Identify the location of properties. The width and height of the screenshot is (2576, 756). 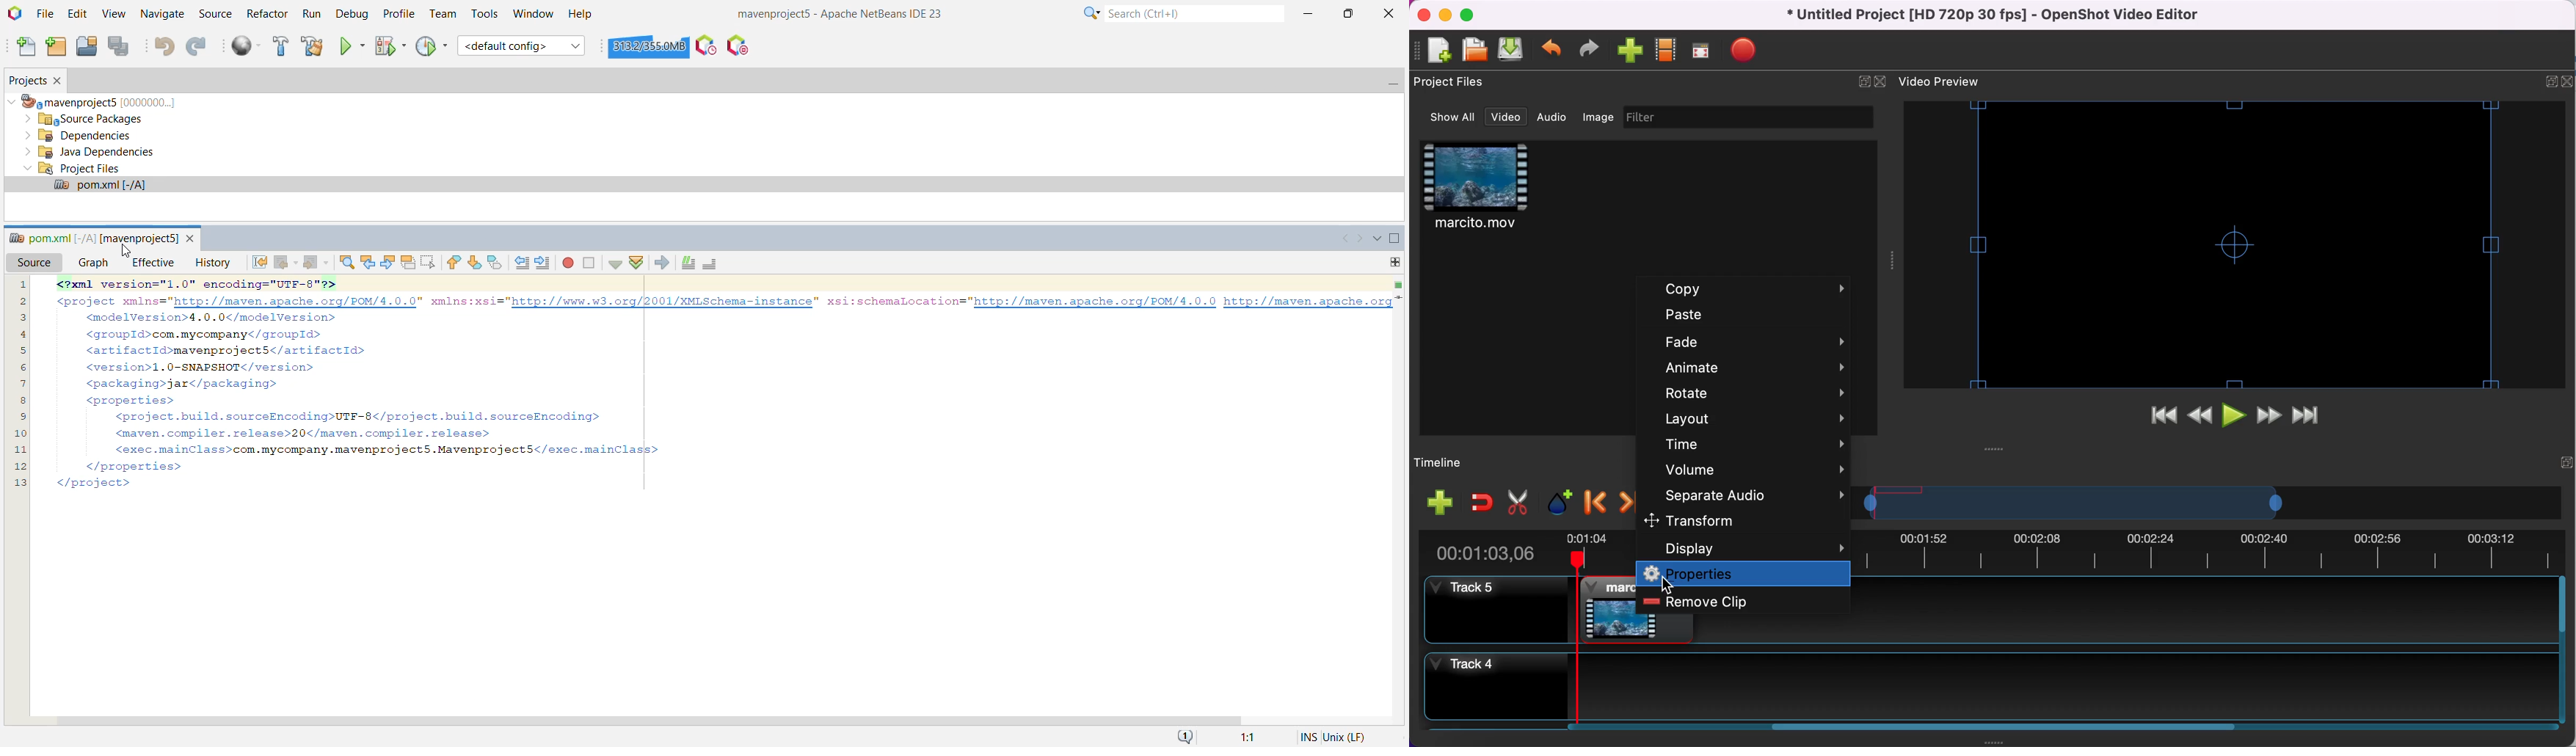
(1743, 574).